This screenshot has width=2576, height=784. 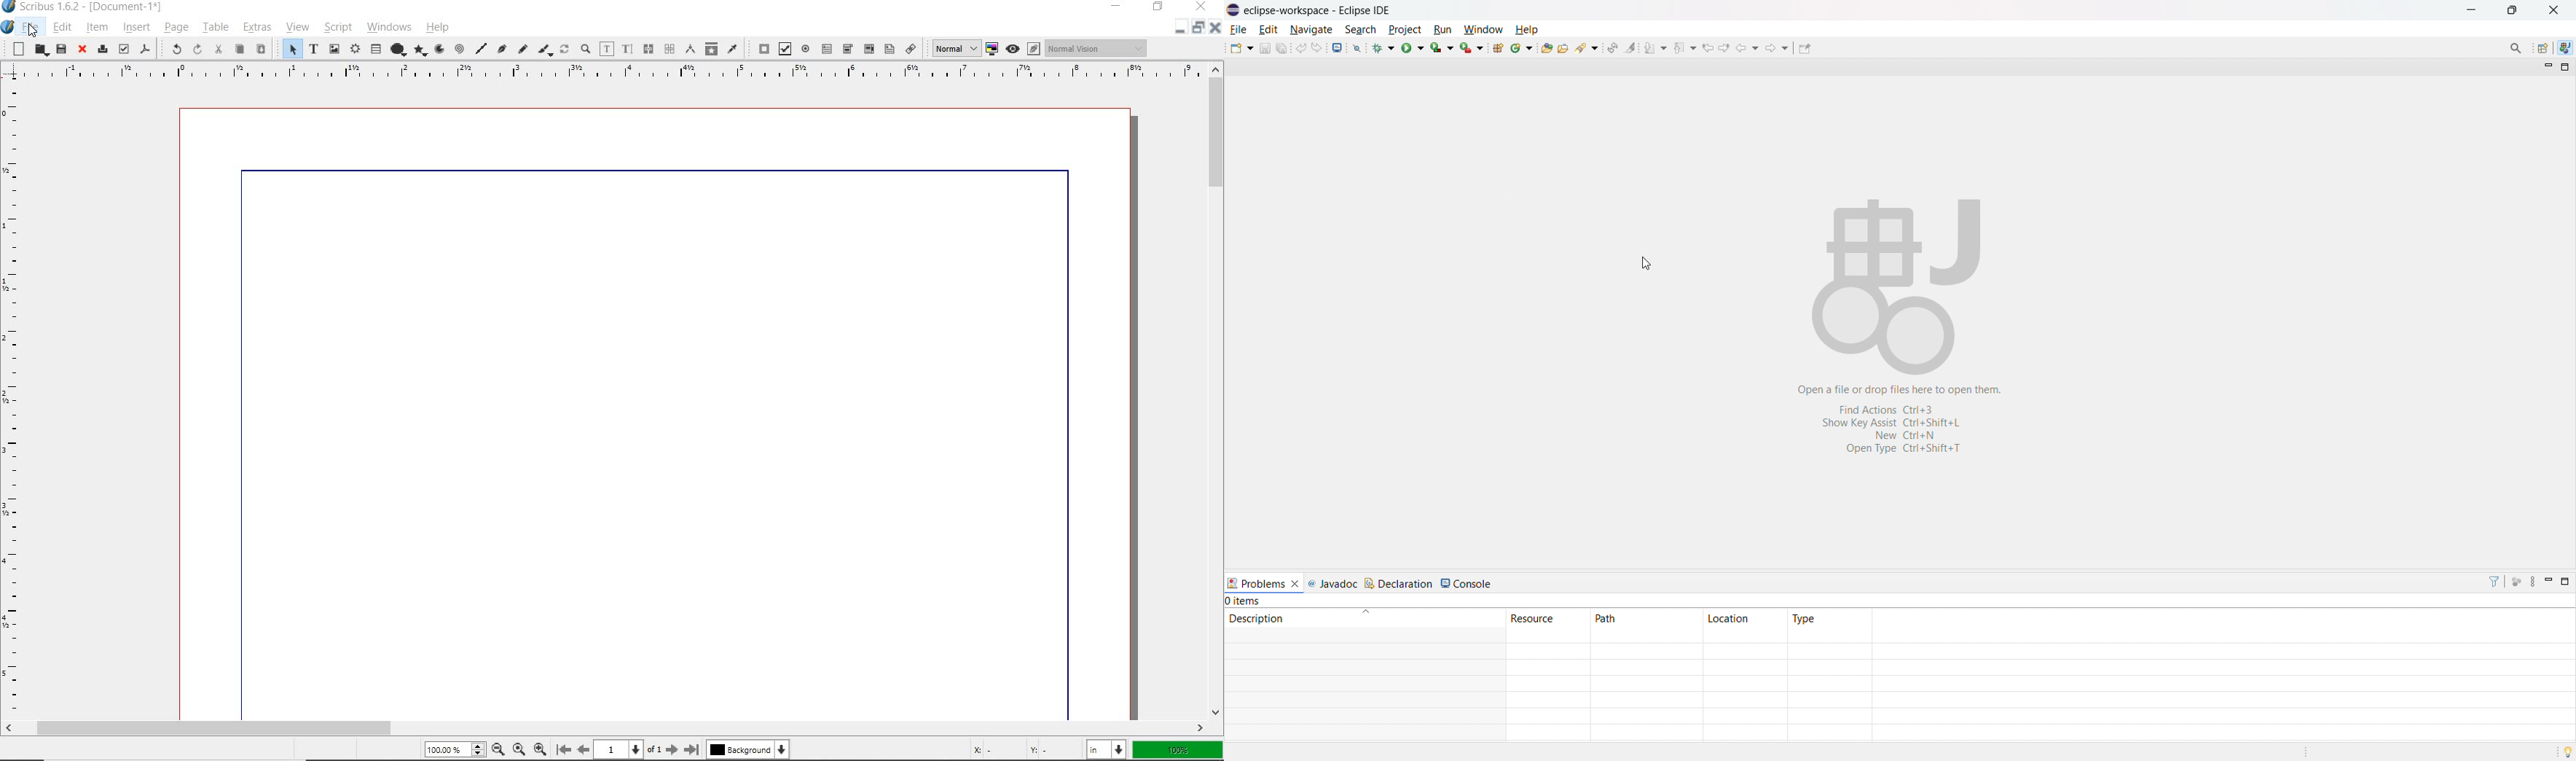 What do you see at coordinates (1239, 29) in the screenshot?
I see `file` at bounding box center [1239, 29].